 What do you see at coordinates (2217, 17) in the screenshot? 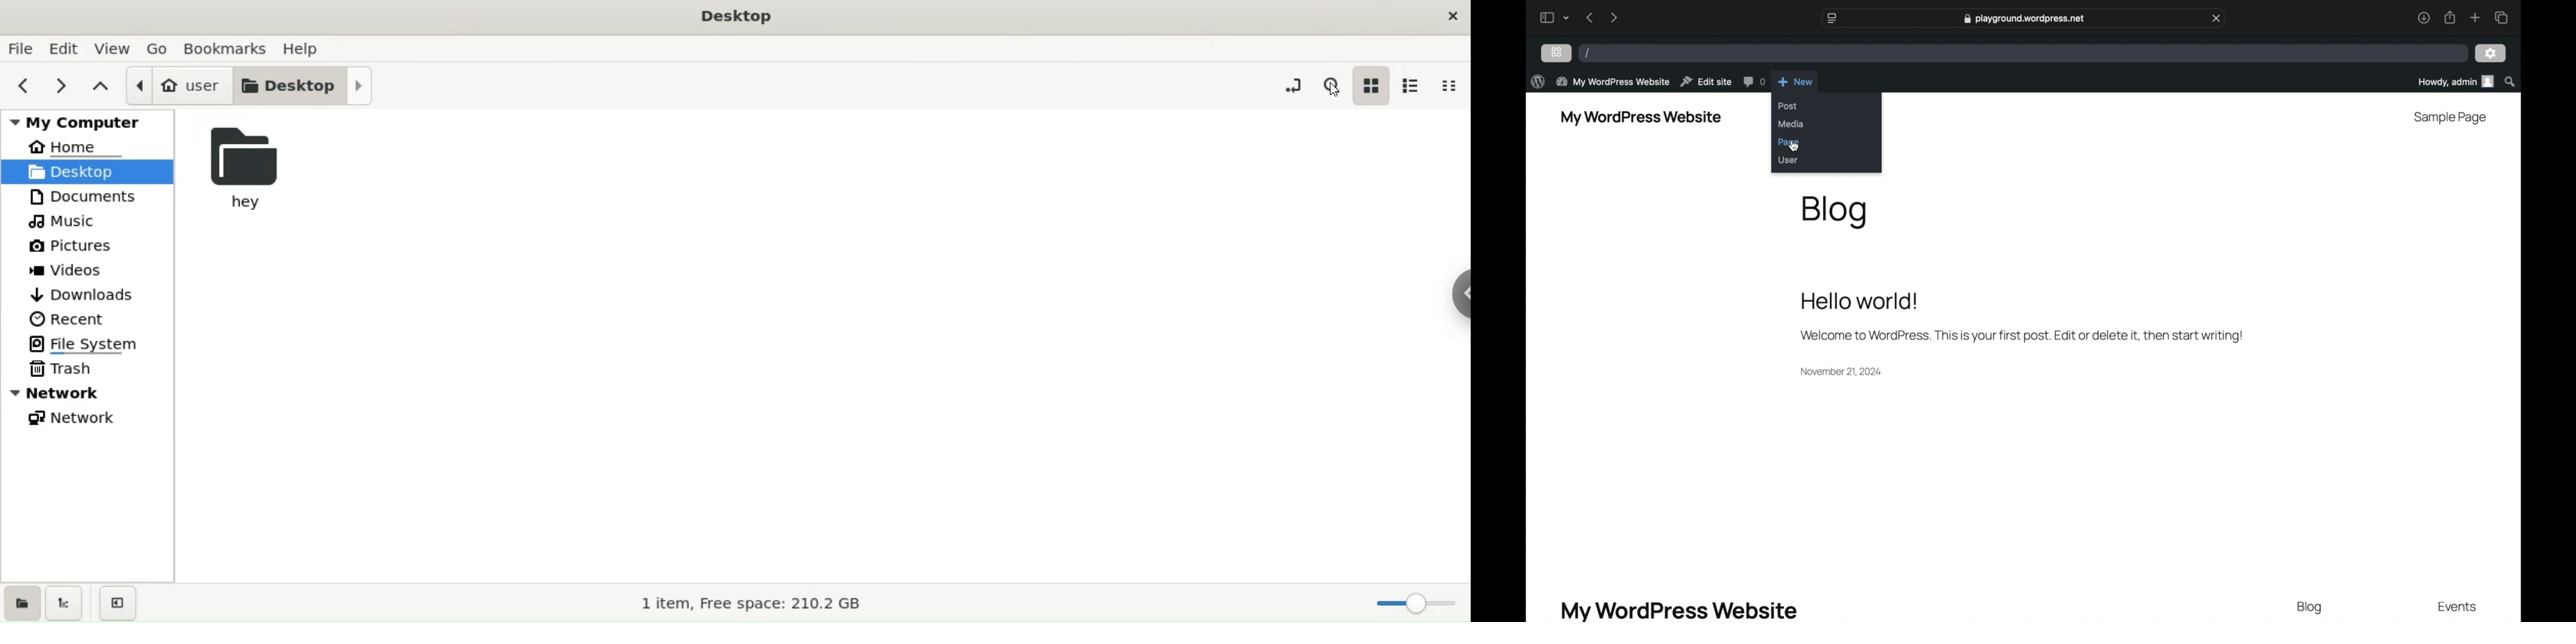
I see `close` at bounding box center [2217, 17].